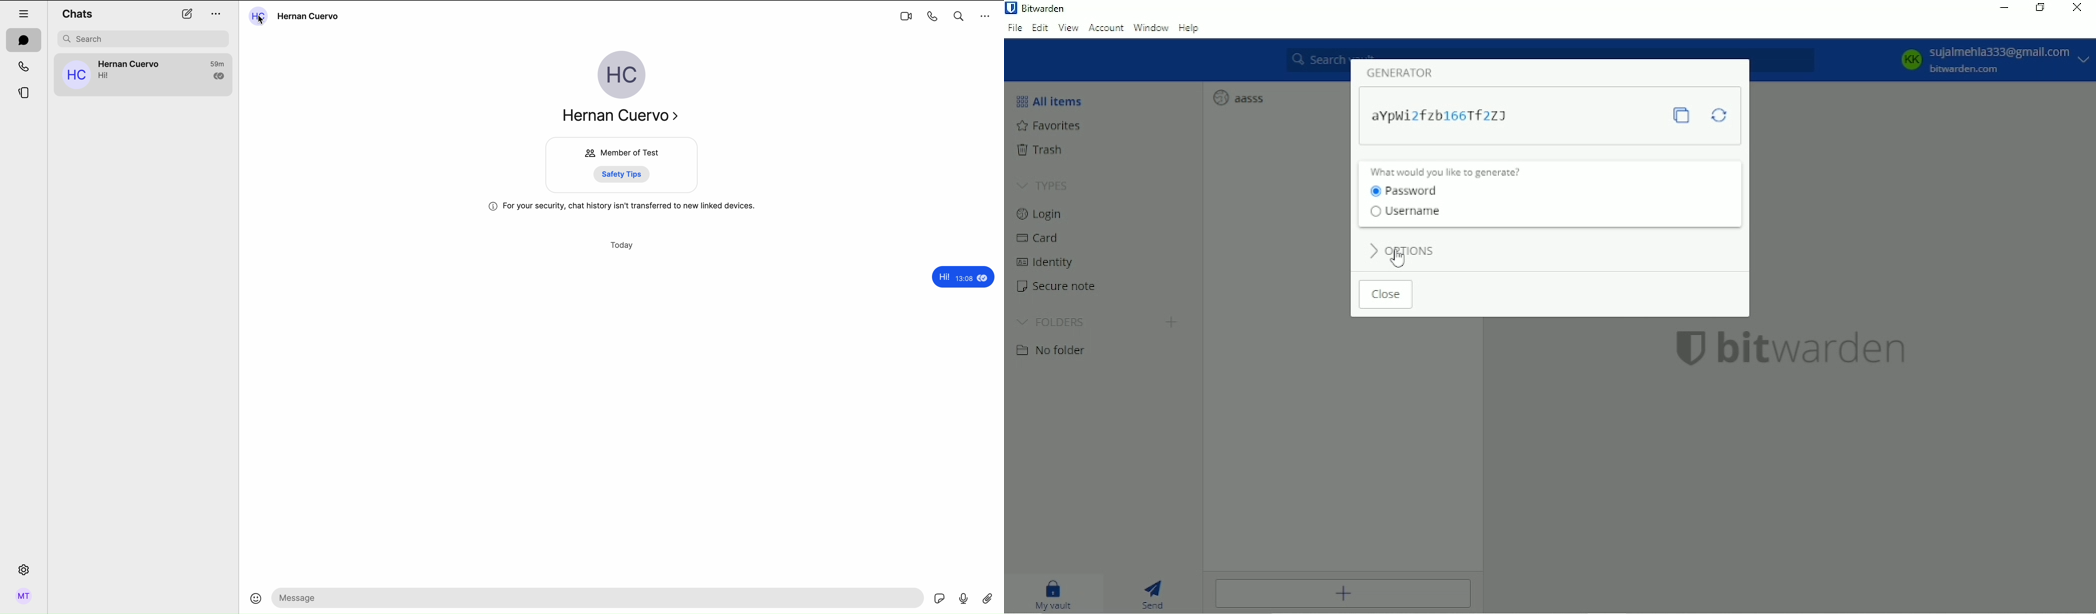 The width and height of the screenshot is (2100, 616). Describe the element at coordinates (1993, 61) in the screenshot. I see `Account` at that location.